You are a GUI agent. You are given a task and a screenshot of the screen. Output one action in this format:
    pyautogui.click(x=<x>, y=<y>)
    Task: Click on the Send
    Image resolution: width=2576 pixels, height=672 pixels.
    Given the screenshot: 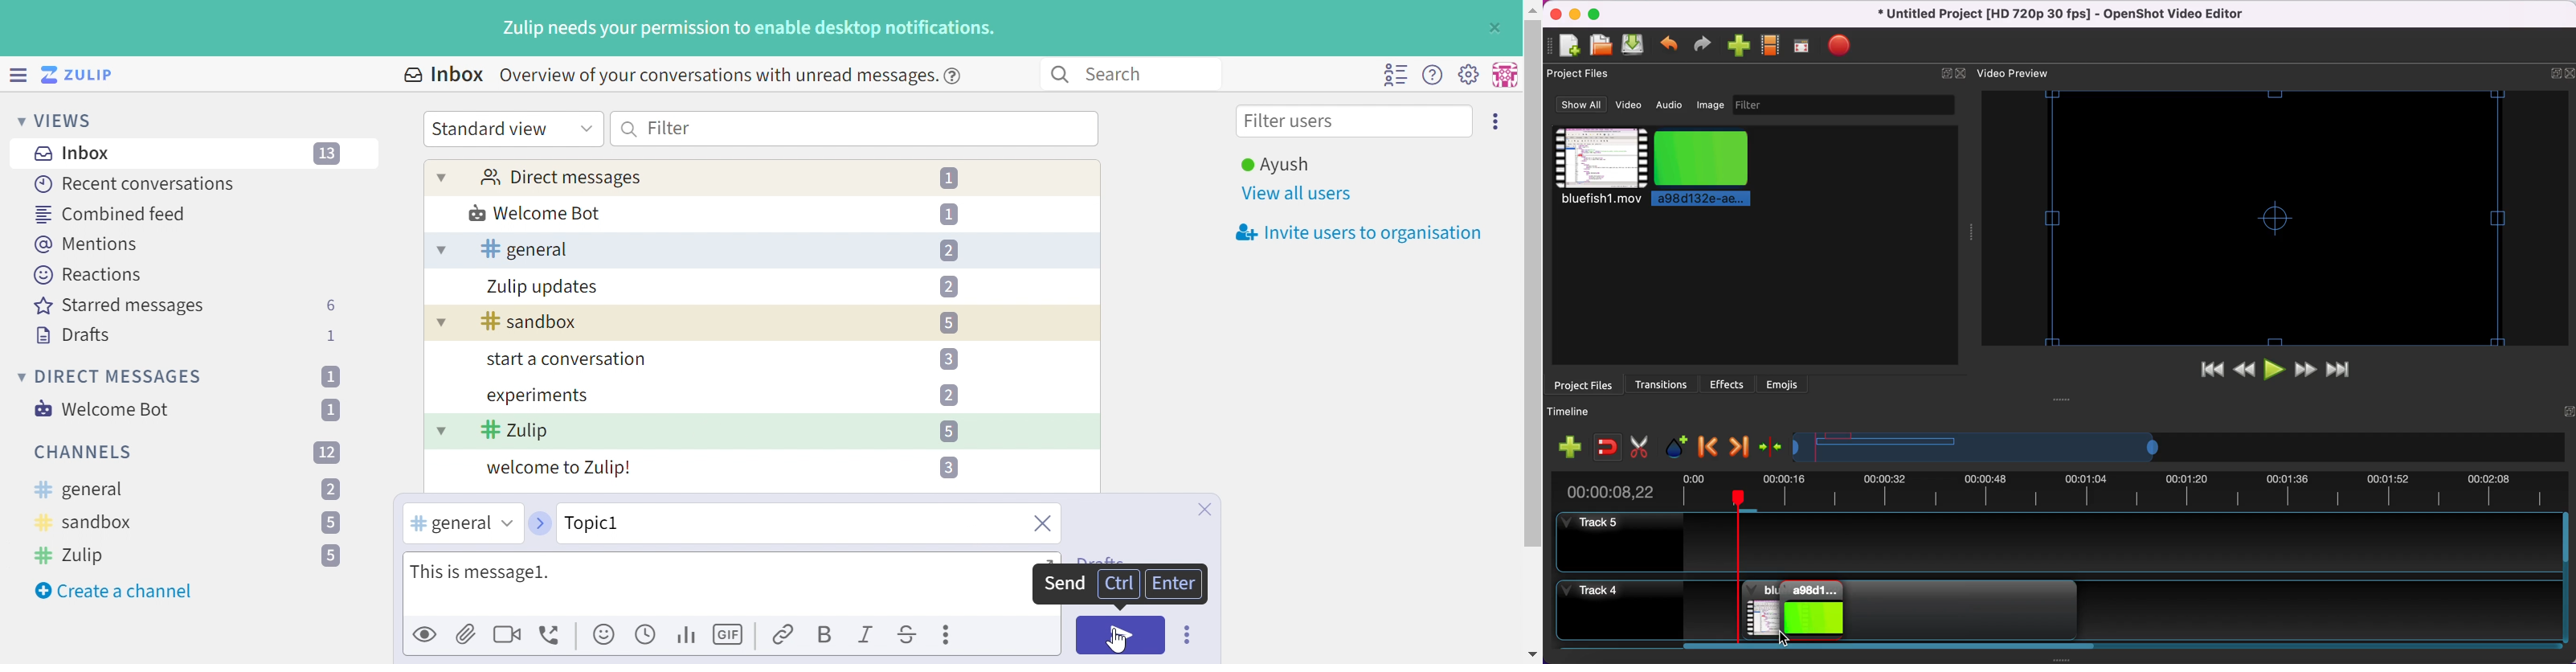 What is the action you would take?
    pyautogui.click(x=1121, y=634)
    